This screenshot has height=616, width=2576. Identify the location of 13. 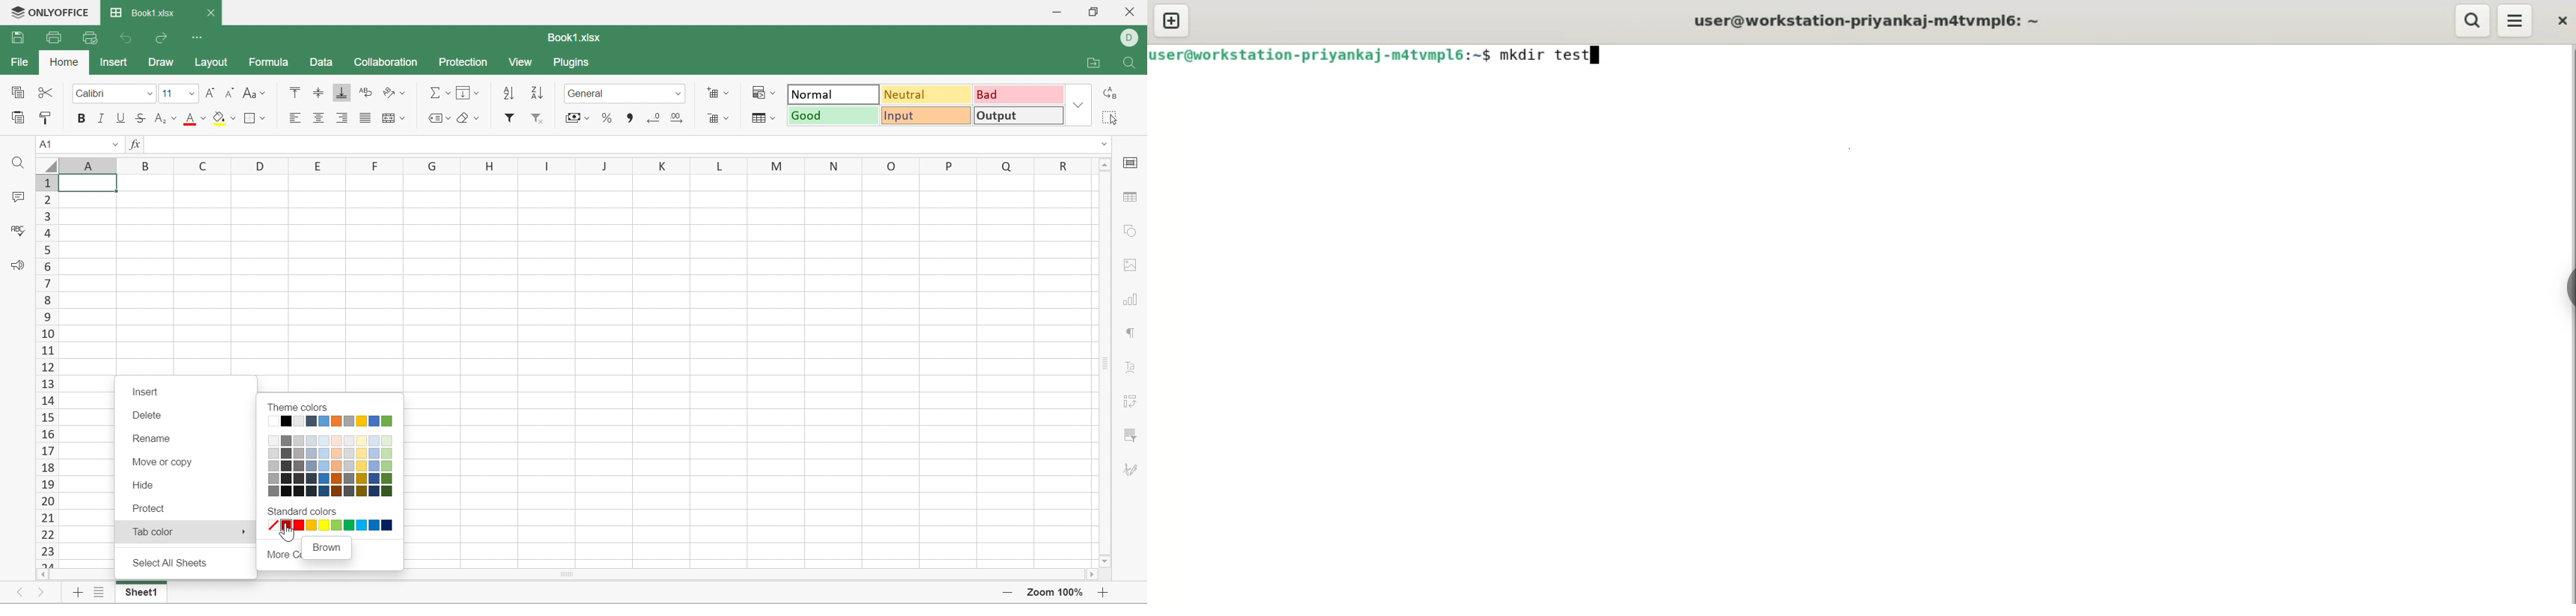
(49, 385).